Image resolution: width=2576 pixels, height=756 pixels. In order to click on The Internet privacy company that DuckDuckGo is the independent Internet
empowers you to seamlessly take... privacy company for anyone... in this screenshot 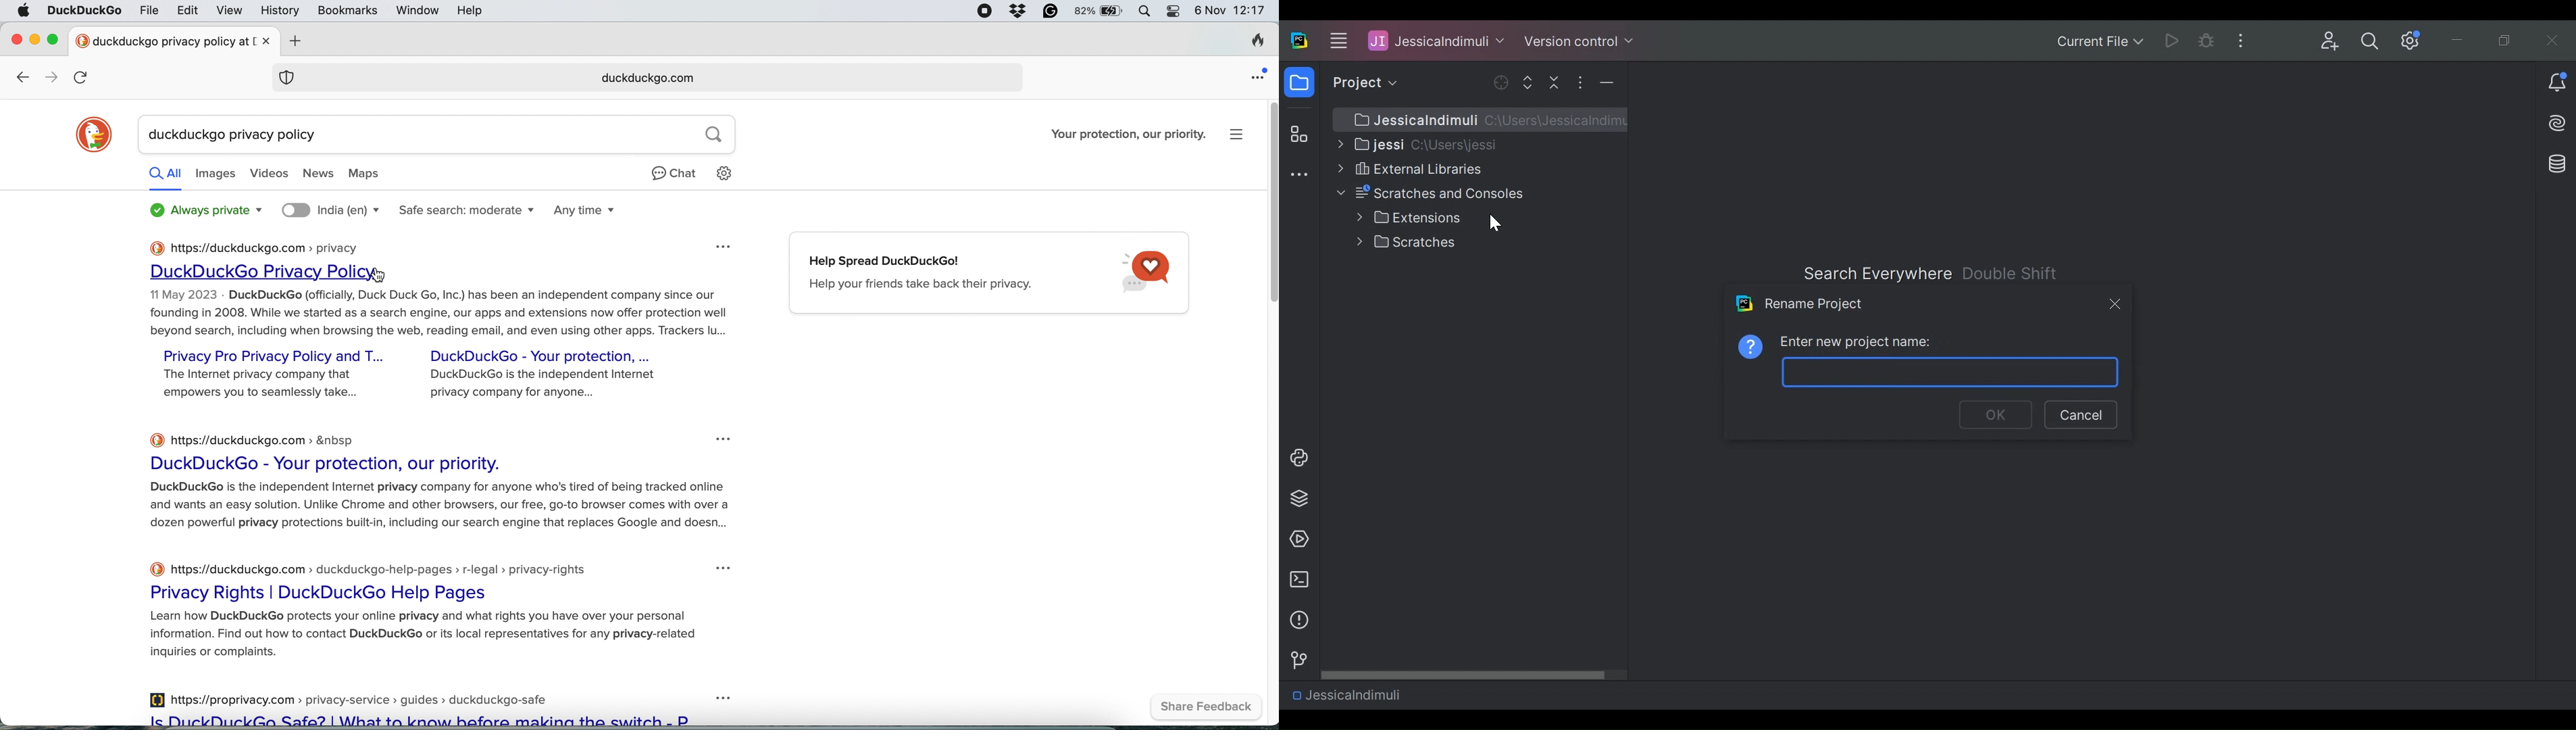, I will do `click(399, 389)`.